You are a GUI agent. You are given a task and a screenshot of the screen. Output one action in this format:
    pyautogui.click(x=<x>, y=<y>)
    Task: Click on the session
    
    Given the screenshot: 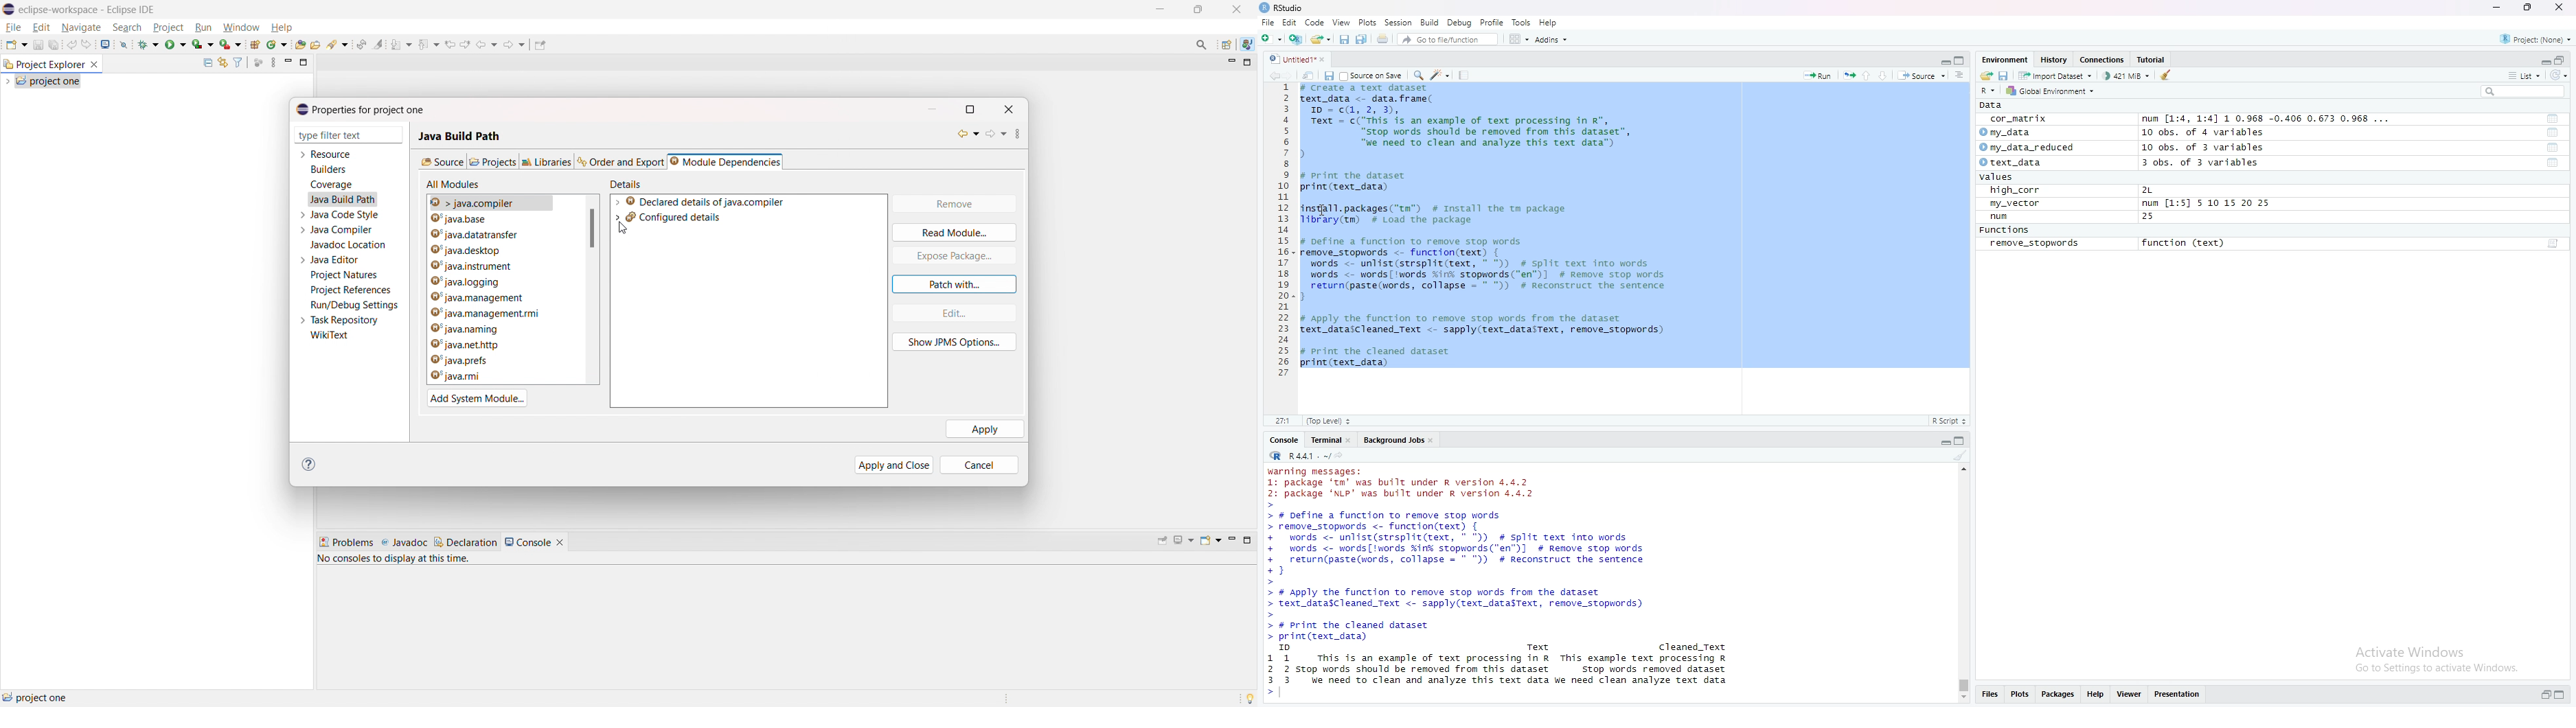 What is the action you would take?
    pyautogui.click(x=1398, y=22)
    